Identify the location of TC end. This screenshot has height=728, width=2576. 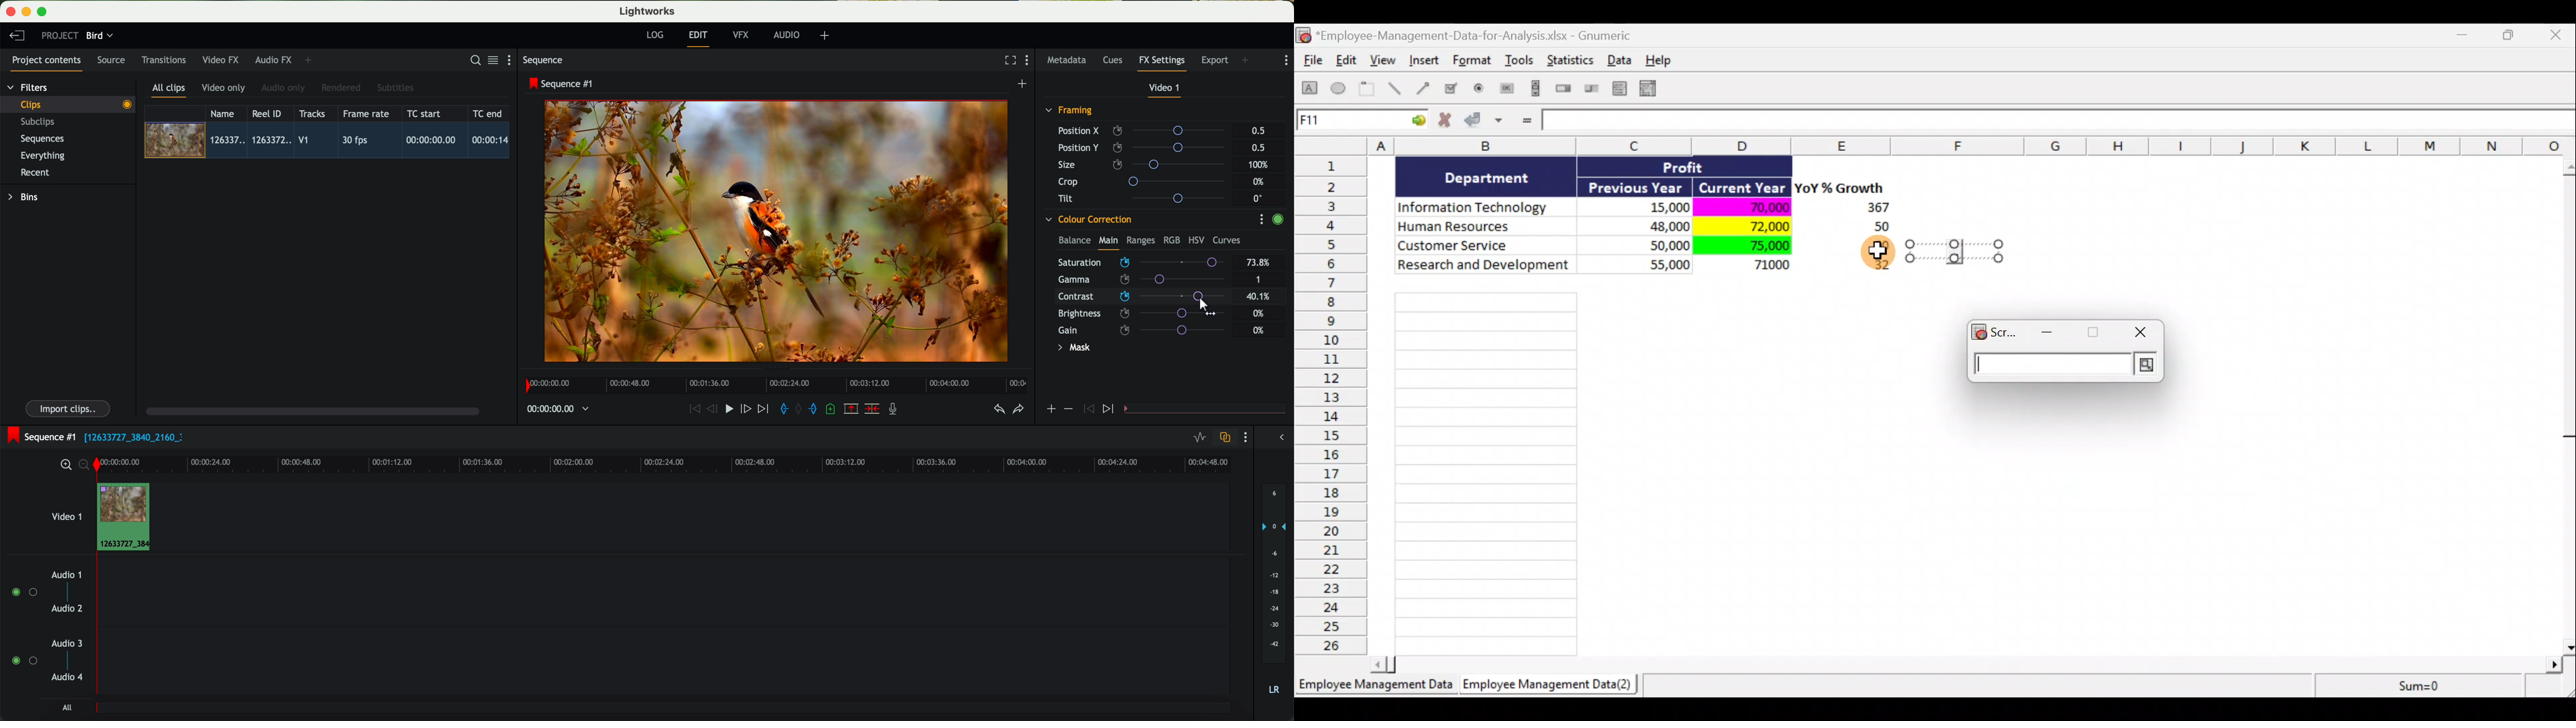
(488, 113).